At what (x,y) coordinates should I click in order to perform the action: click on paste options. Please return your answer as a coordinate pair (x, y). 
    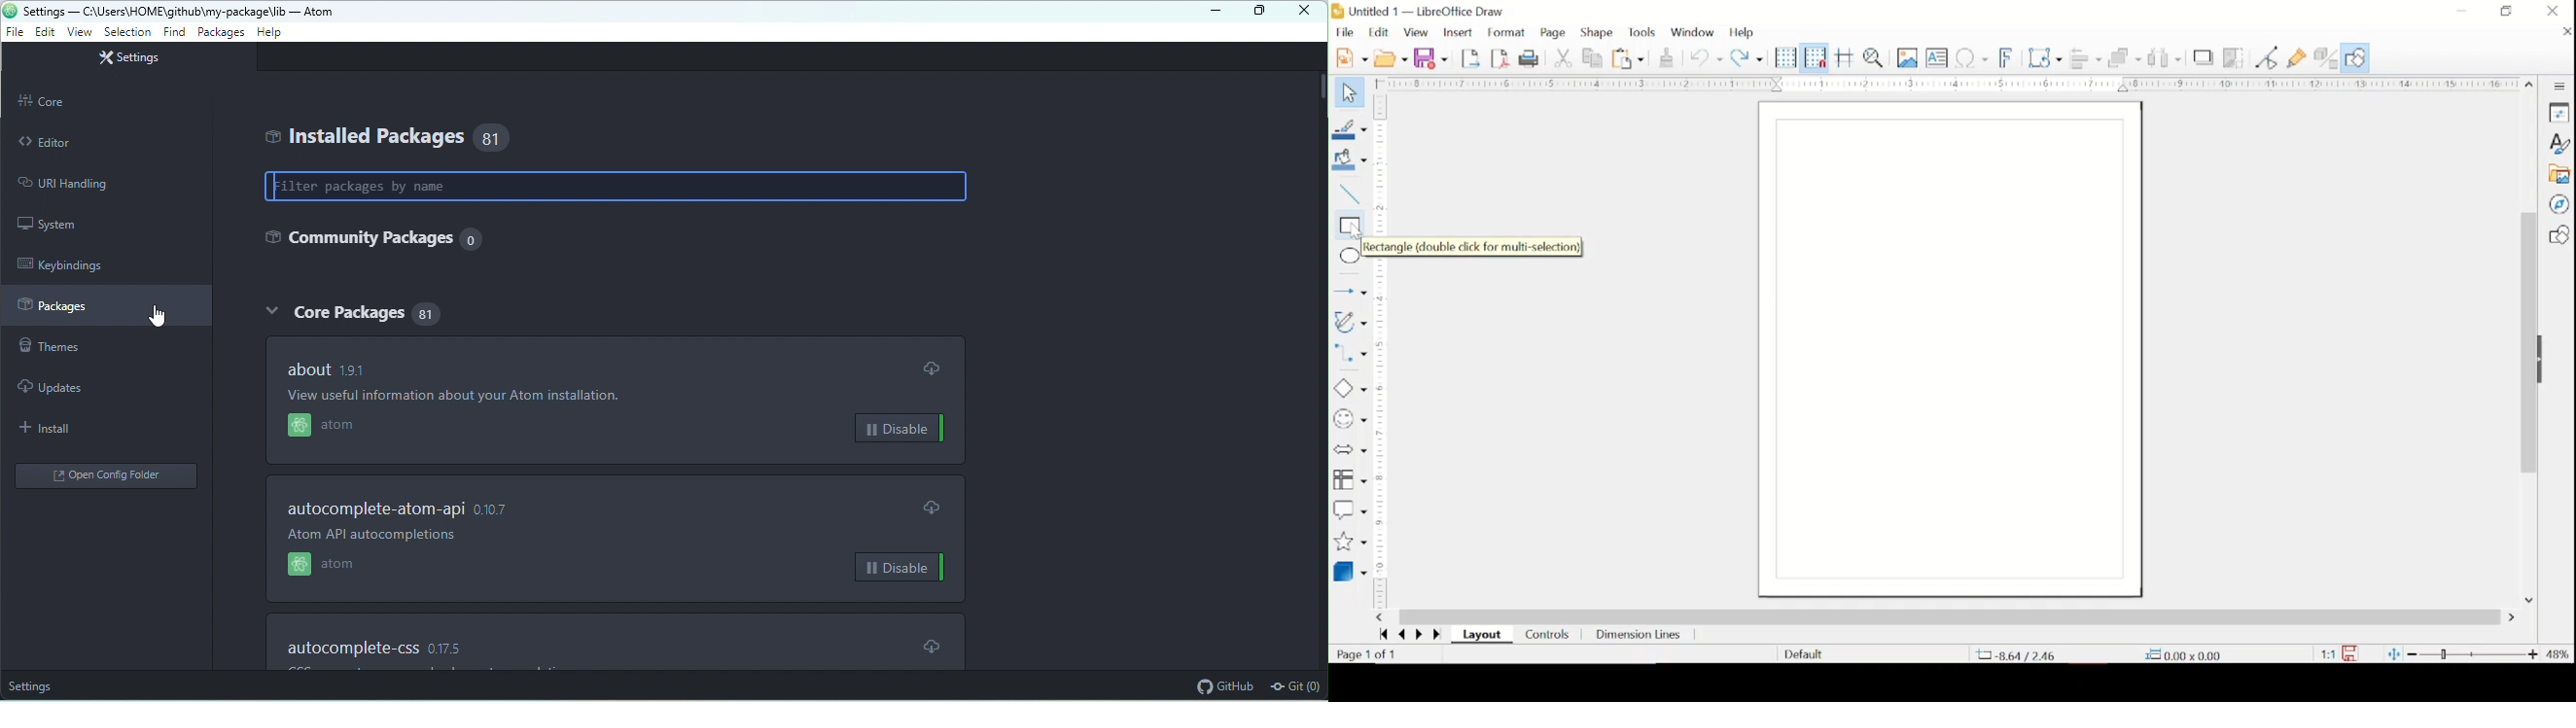
    Looking at the image, I should click on (1629, 59).